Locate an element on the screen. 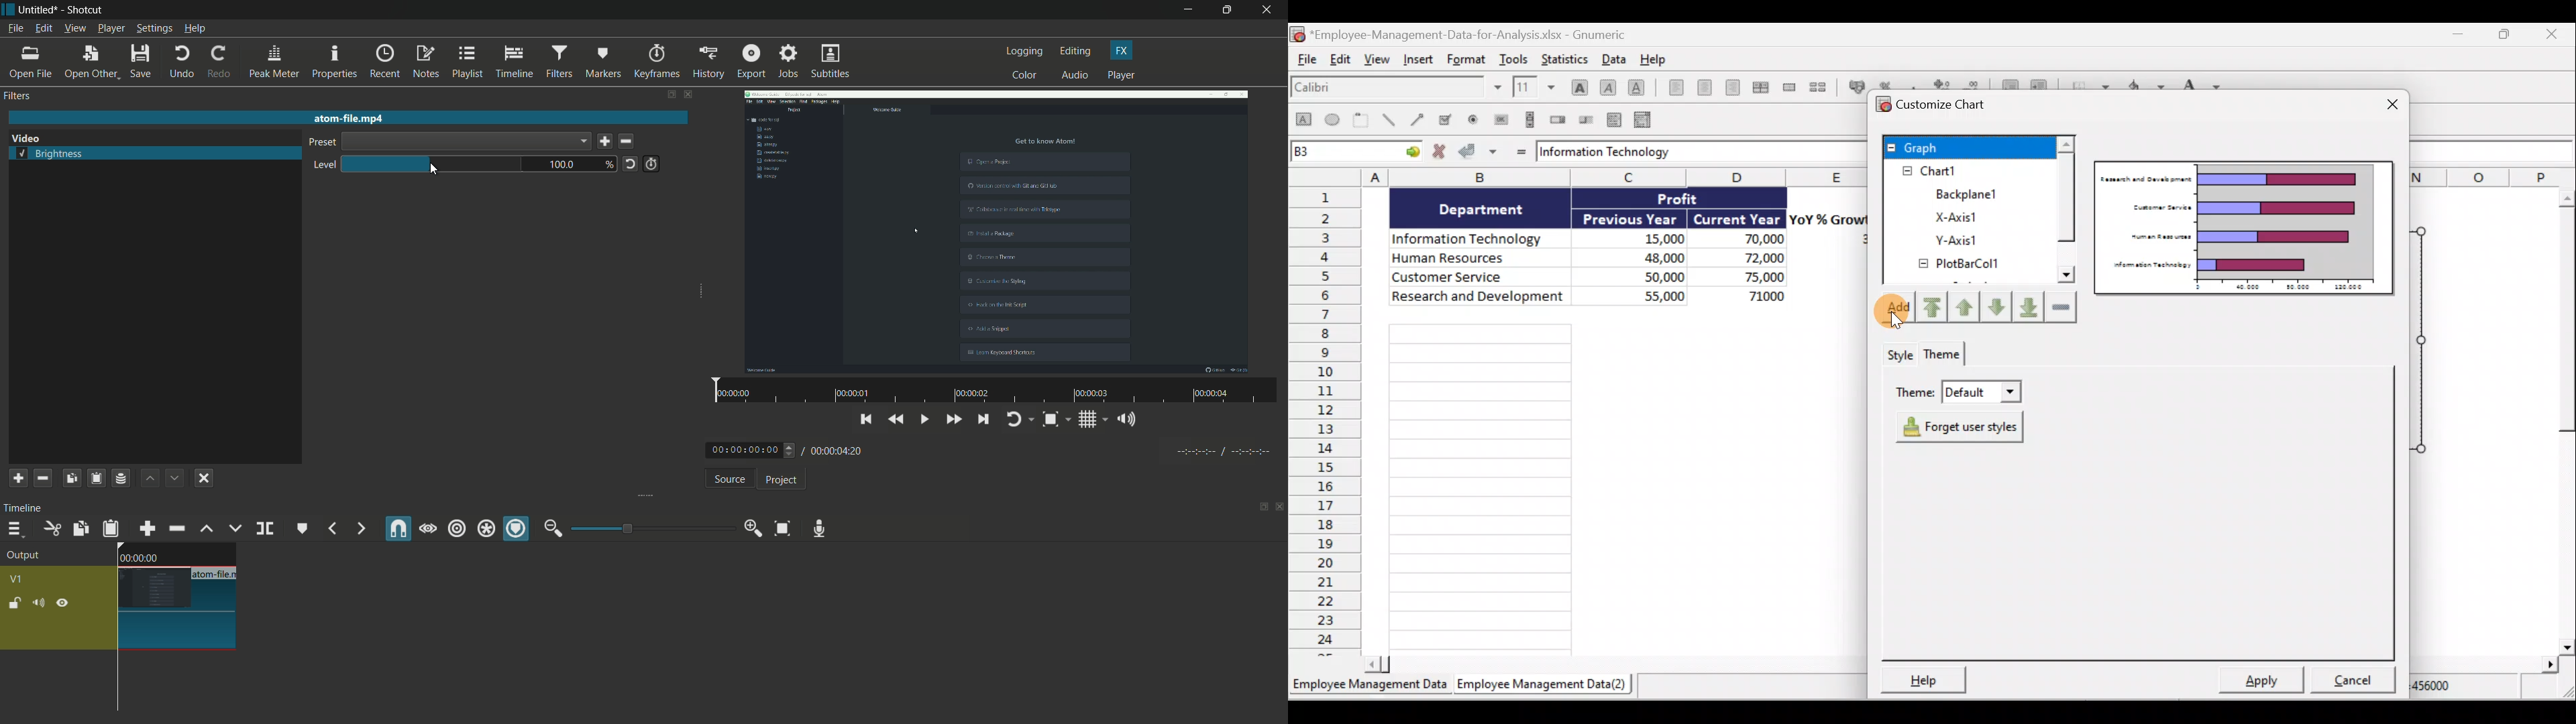  Employee Management Data(2) is located at coordinates (1545, 684).